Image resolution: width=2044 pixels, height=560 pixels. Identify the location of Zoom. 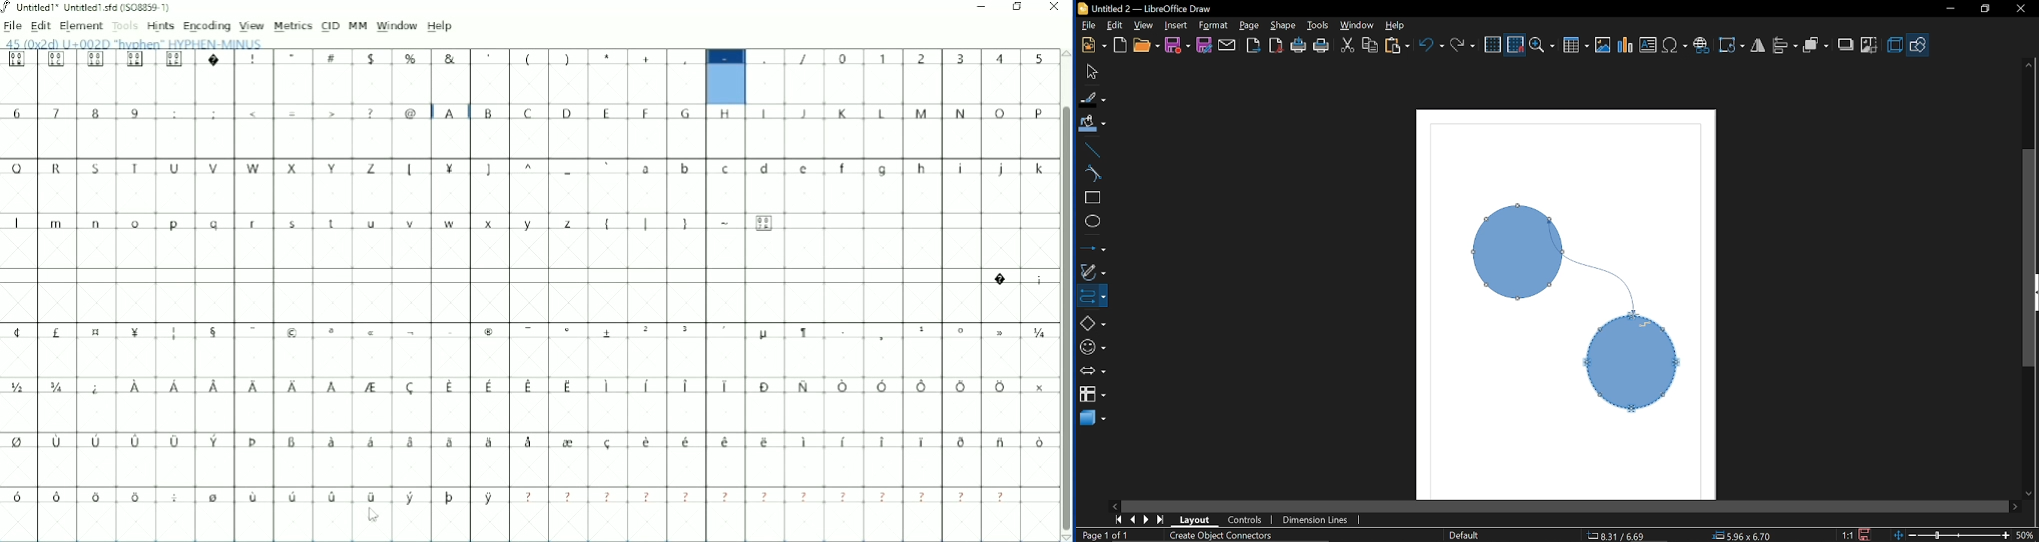
(1544, 44).